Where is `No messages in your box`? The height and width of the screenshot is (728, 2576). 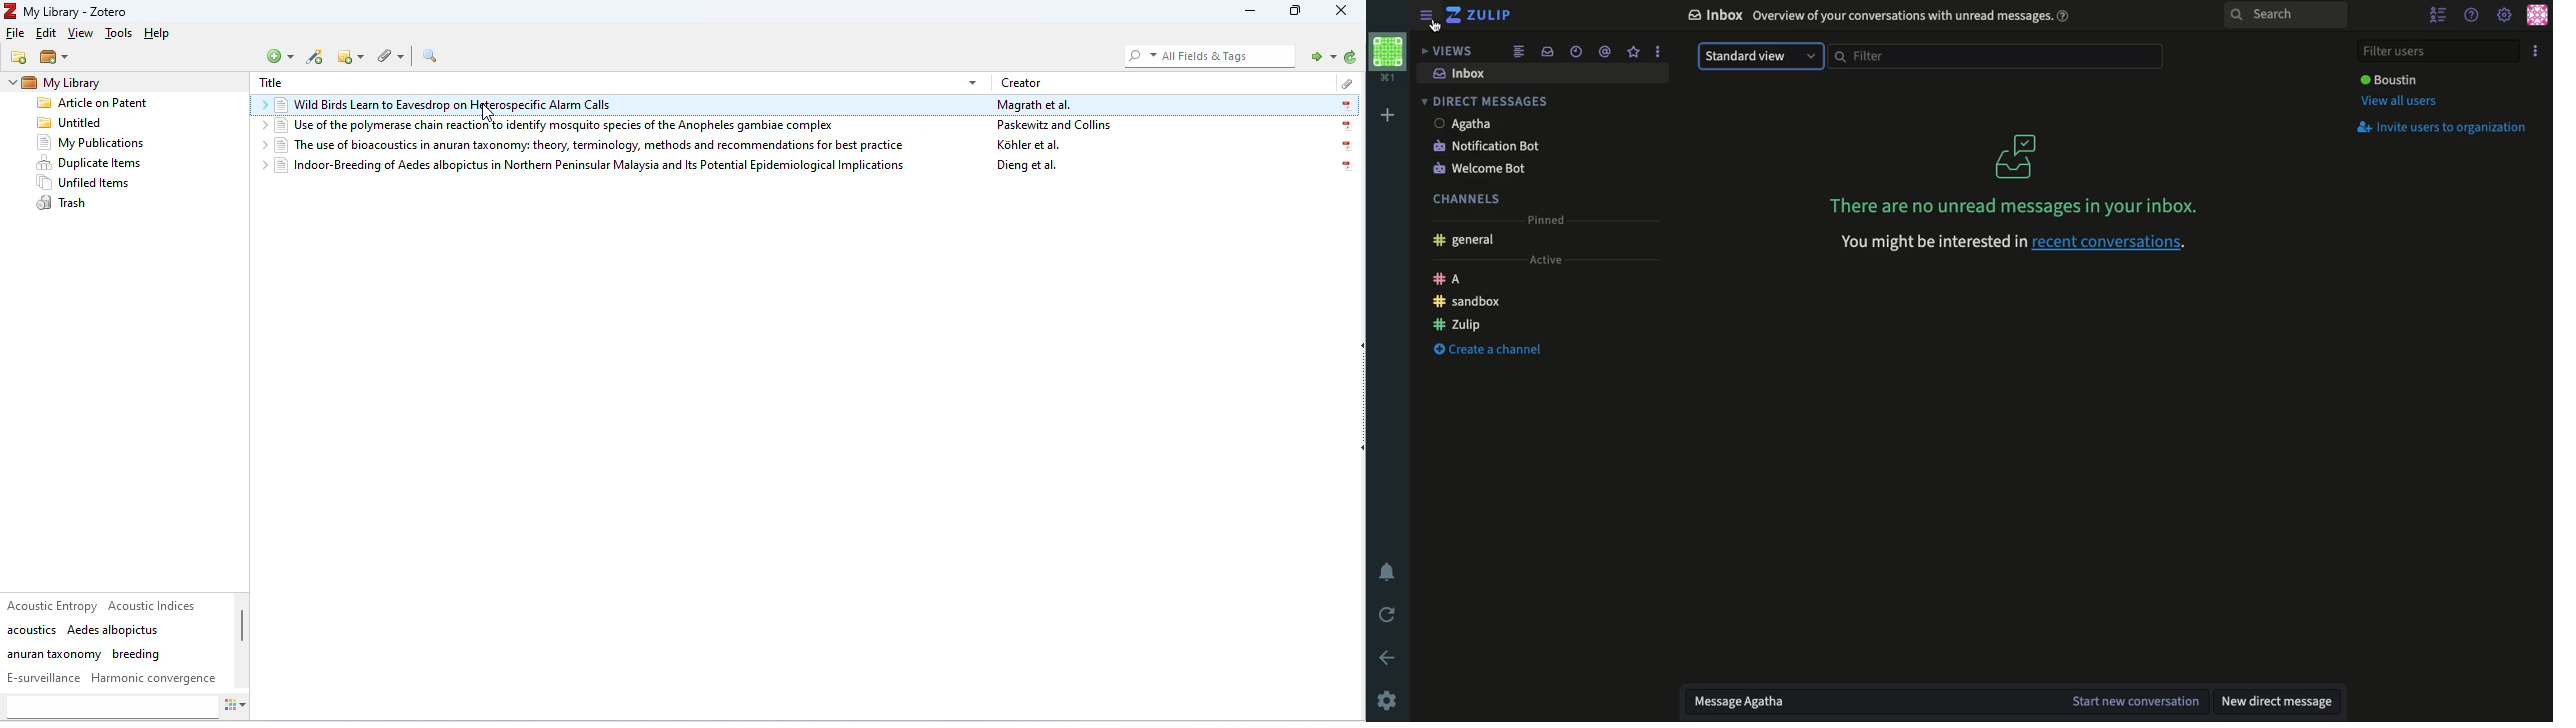
No messages in your box is located at coordinates (2017, 173).